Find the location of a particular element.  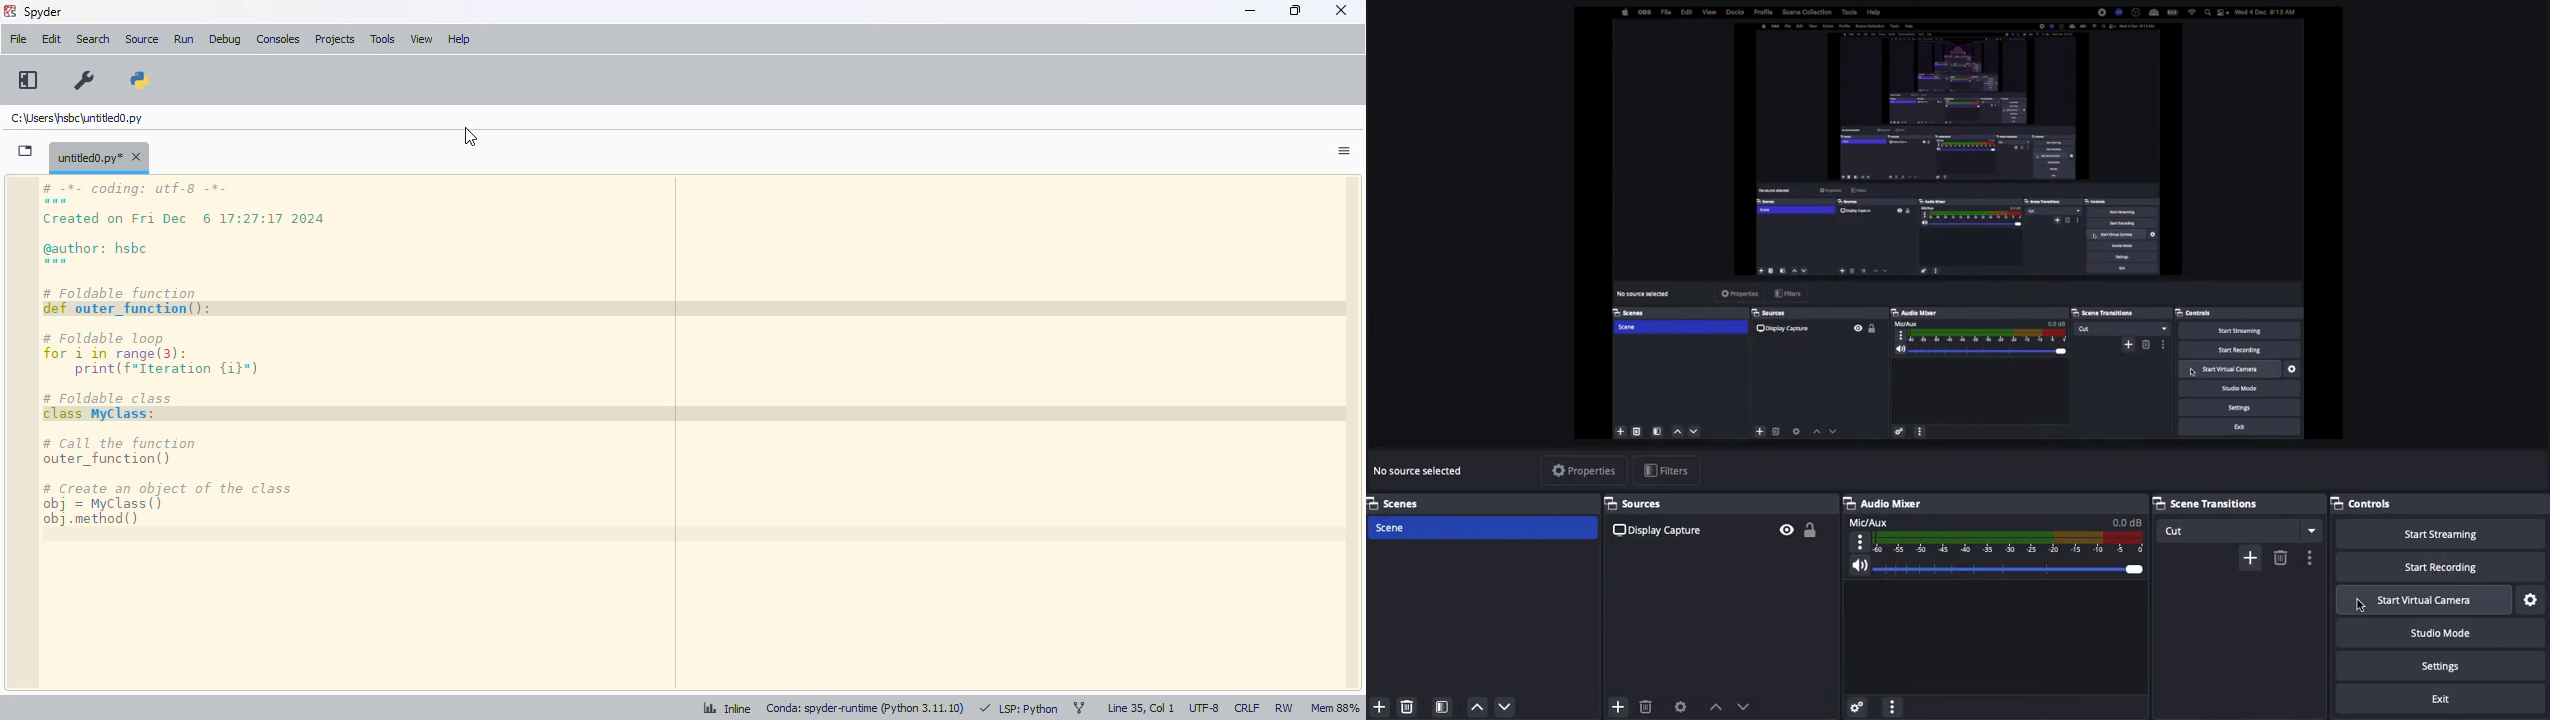

help is located at coordinates (462, 42).